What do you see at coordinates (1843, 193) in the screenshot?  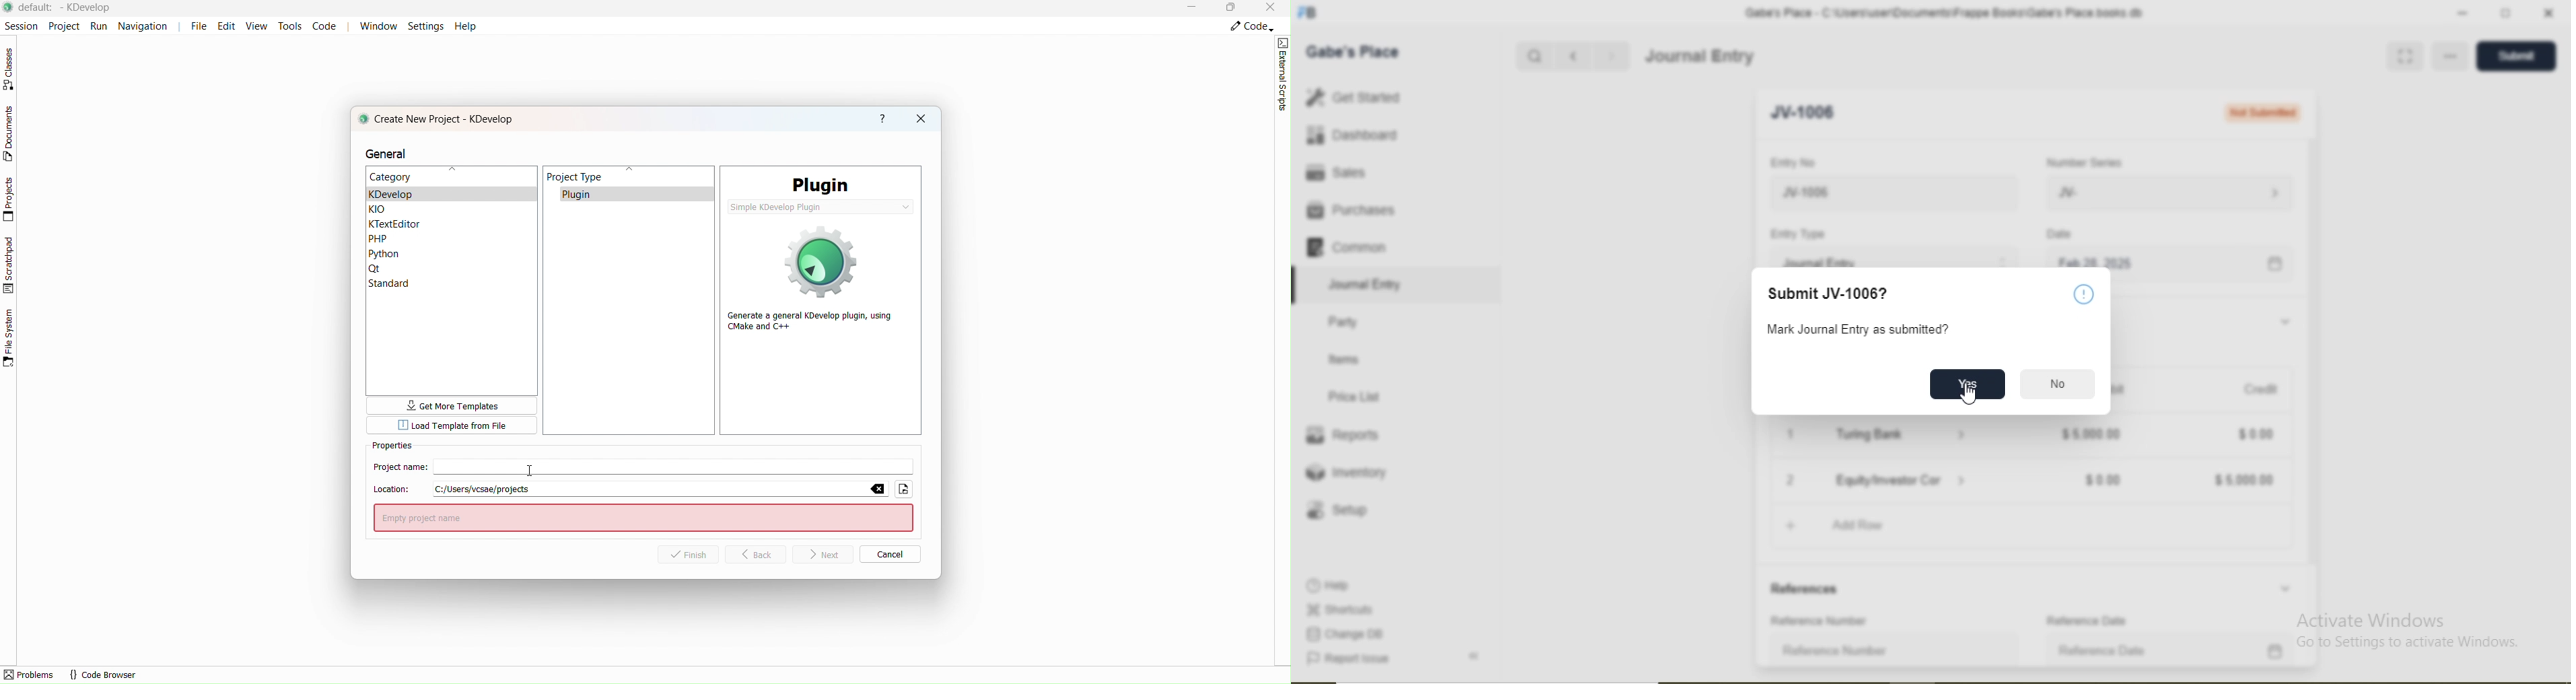 I see `JV-1006` at bounding box center [1843, 193].